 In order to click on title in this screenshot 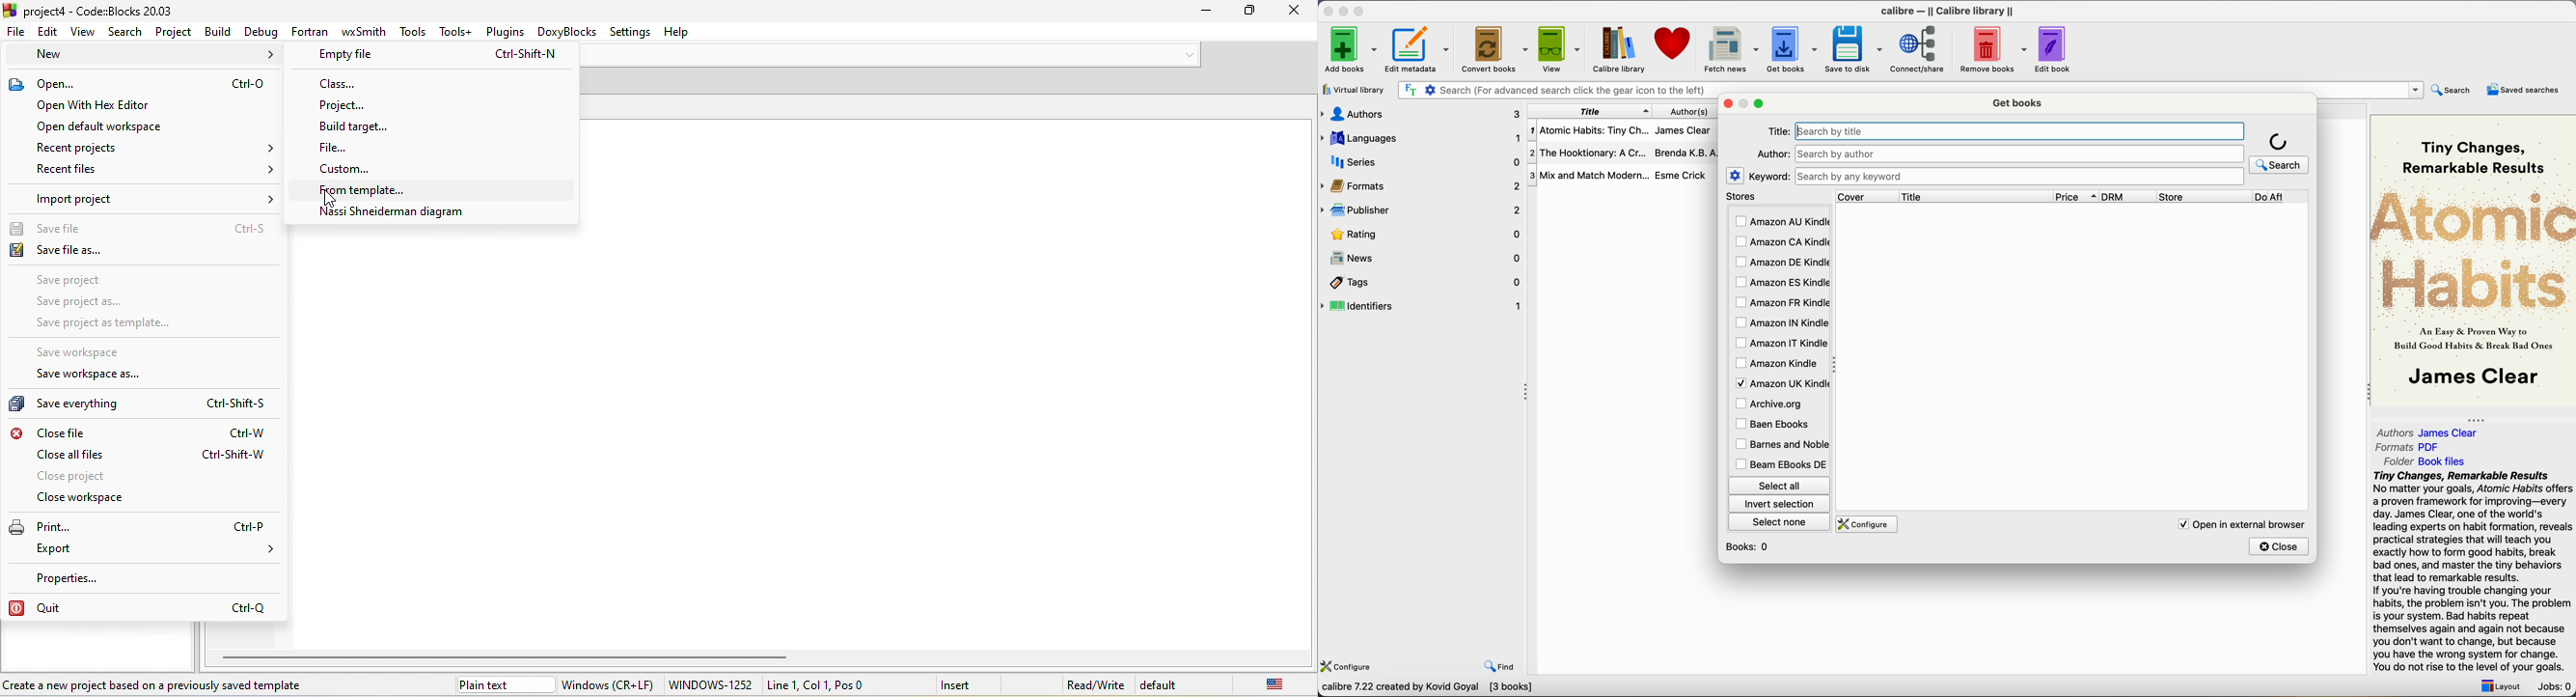, I will do `click(1590, 111)`.